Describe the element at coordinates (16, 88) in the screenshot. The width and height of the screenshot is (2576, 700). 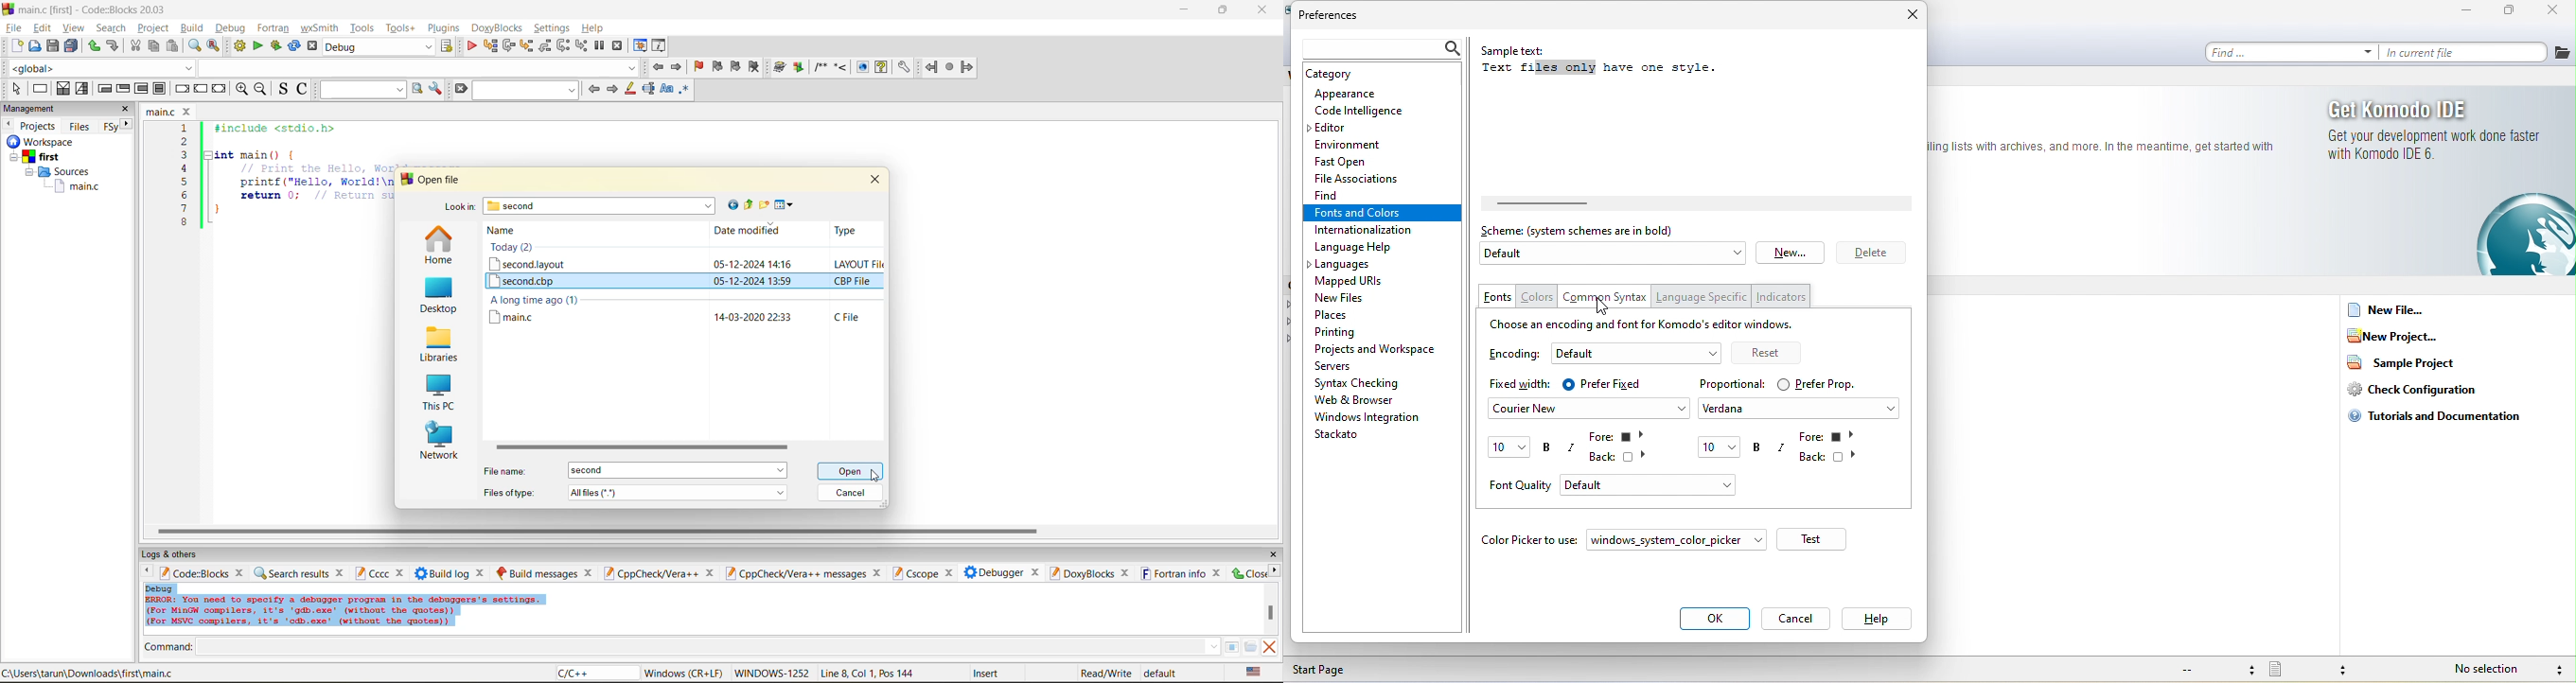
I see `select` at that location.